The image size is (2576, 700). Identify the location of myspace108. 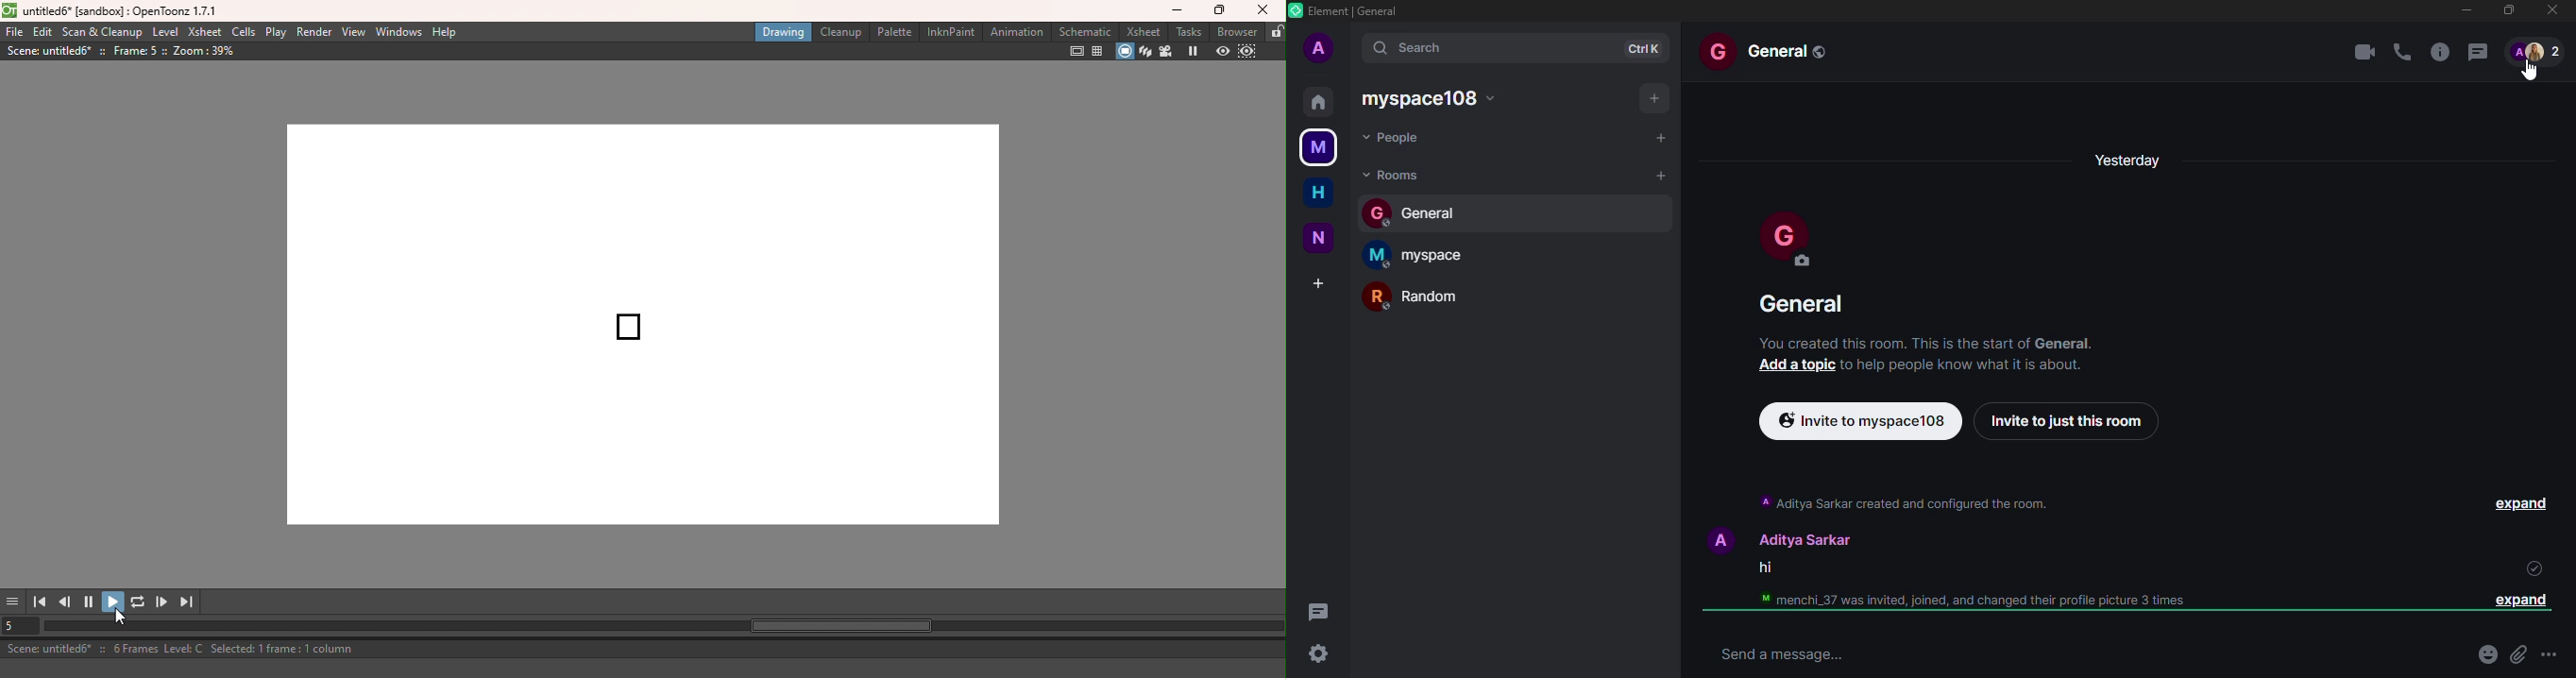
(1433, 97).